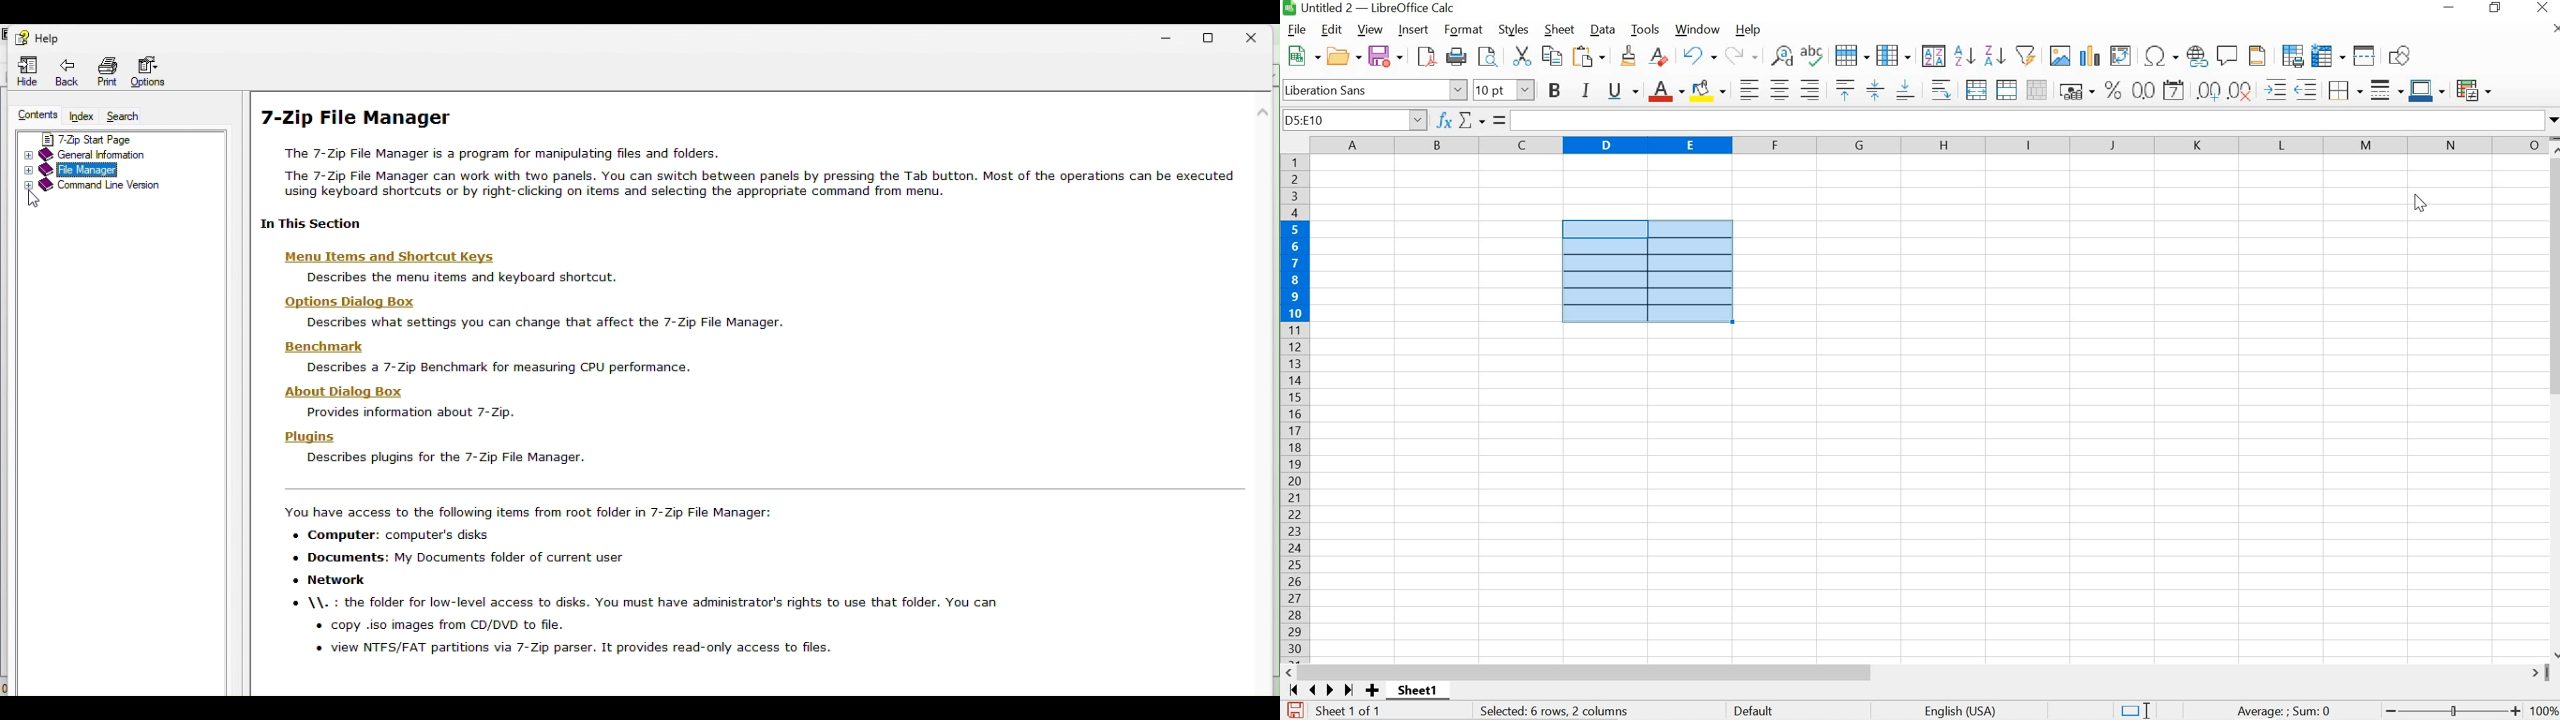 The image size is (2576, 728). What do you see at coordinates (2198, 56) in the screenshot?
I see `insert hyperlink` at bounding box center [2198, 56].